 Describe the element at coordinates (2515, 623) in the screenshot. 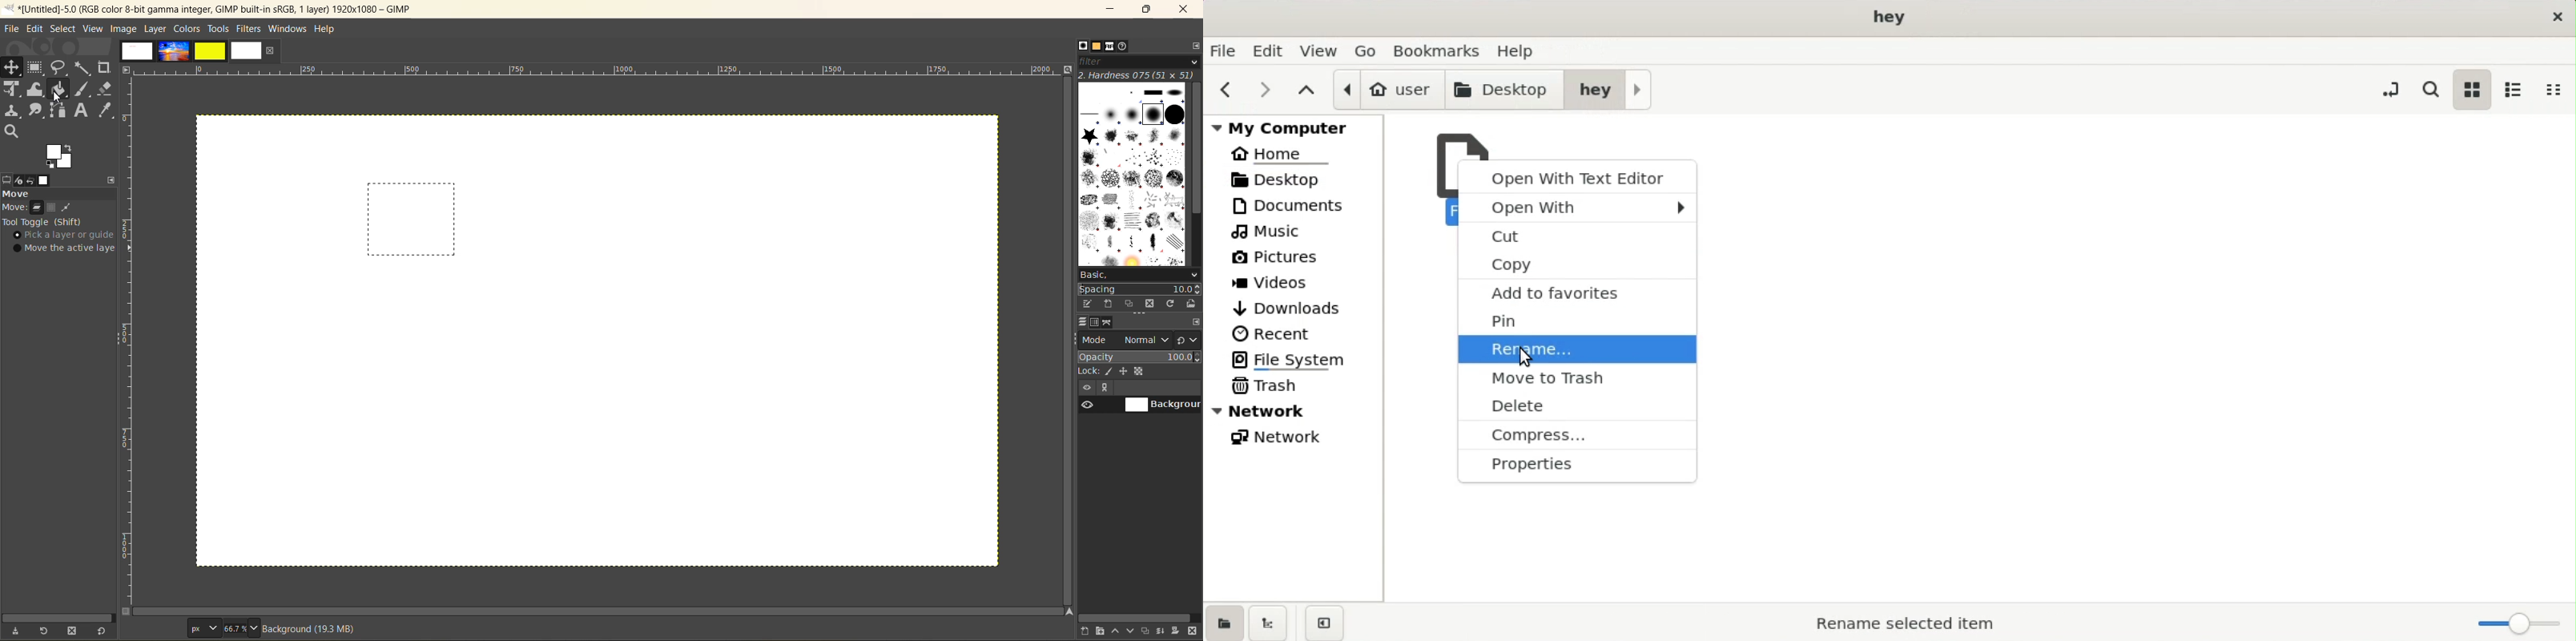

I see `zoom` at that location.